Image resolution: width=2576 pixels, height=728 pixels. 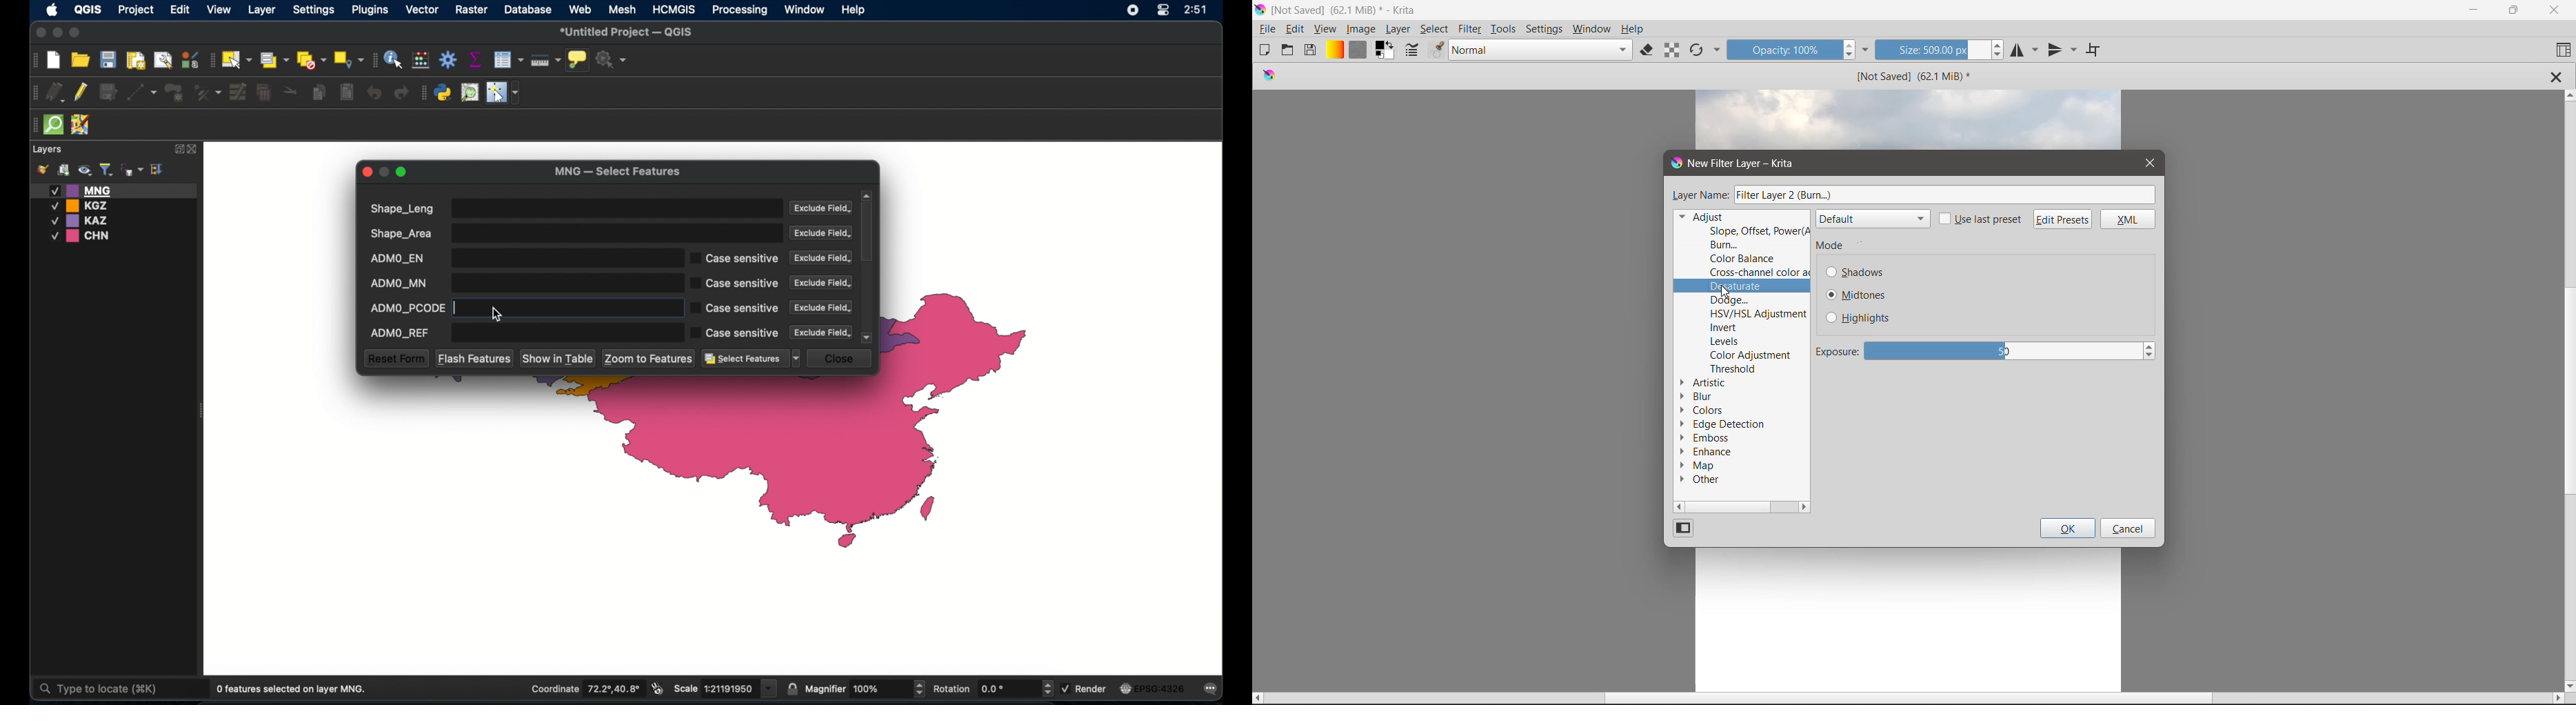 I want to click on Fill Gradients, so click(x=1336, y=50).